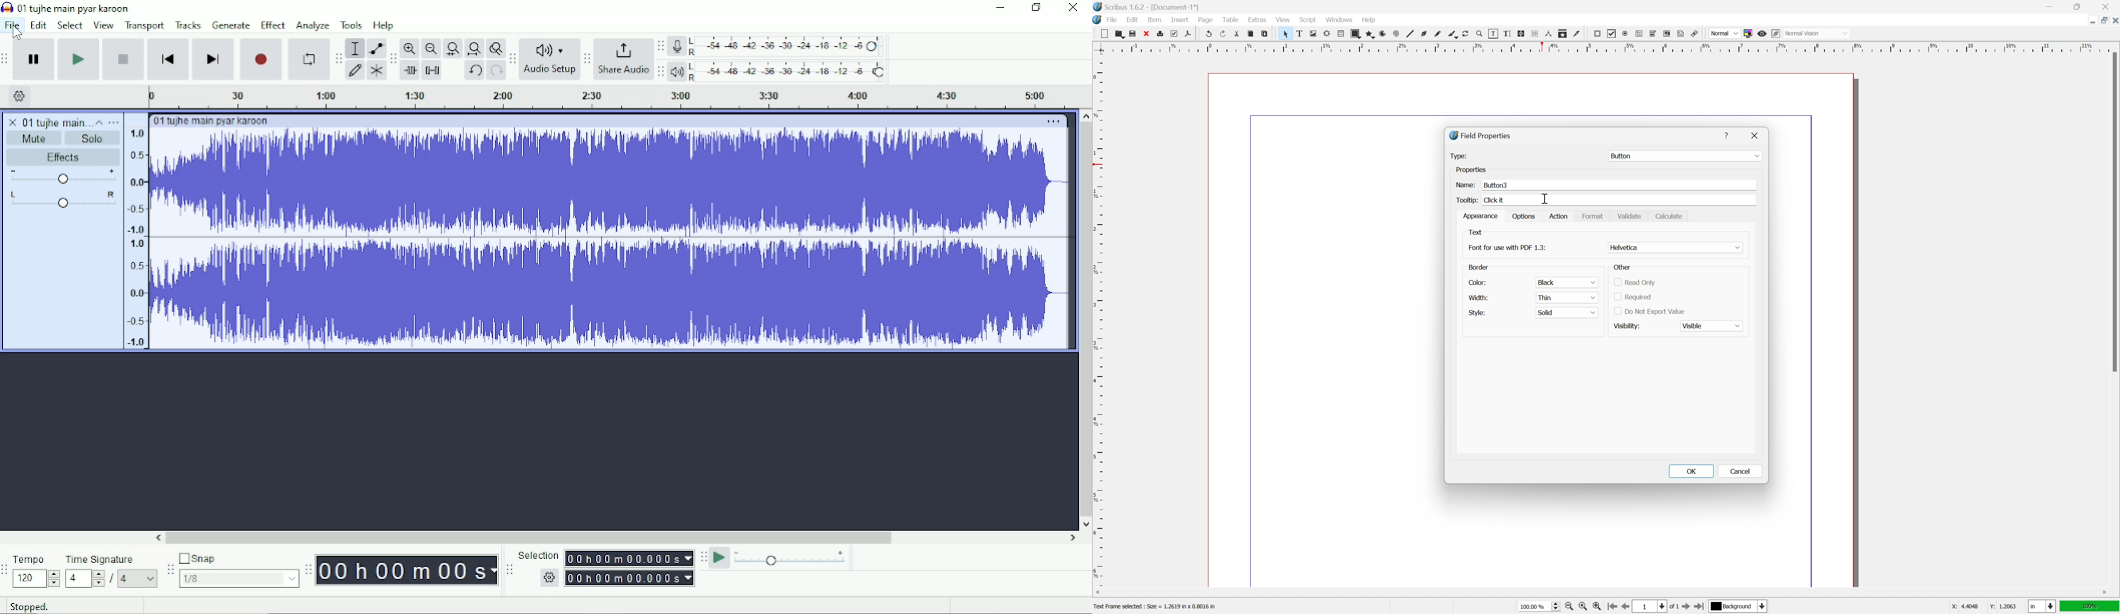 This screenshot has height=616, width=2128. I want to click on redo, so click(1224, 34).